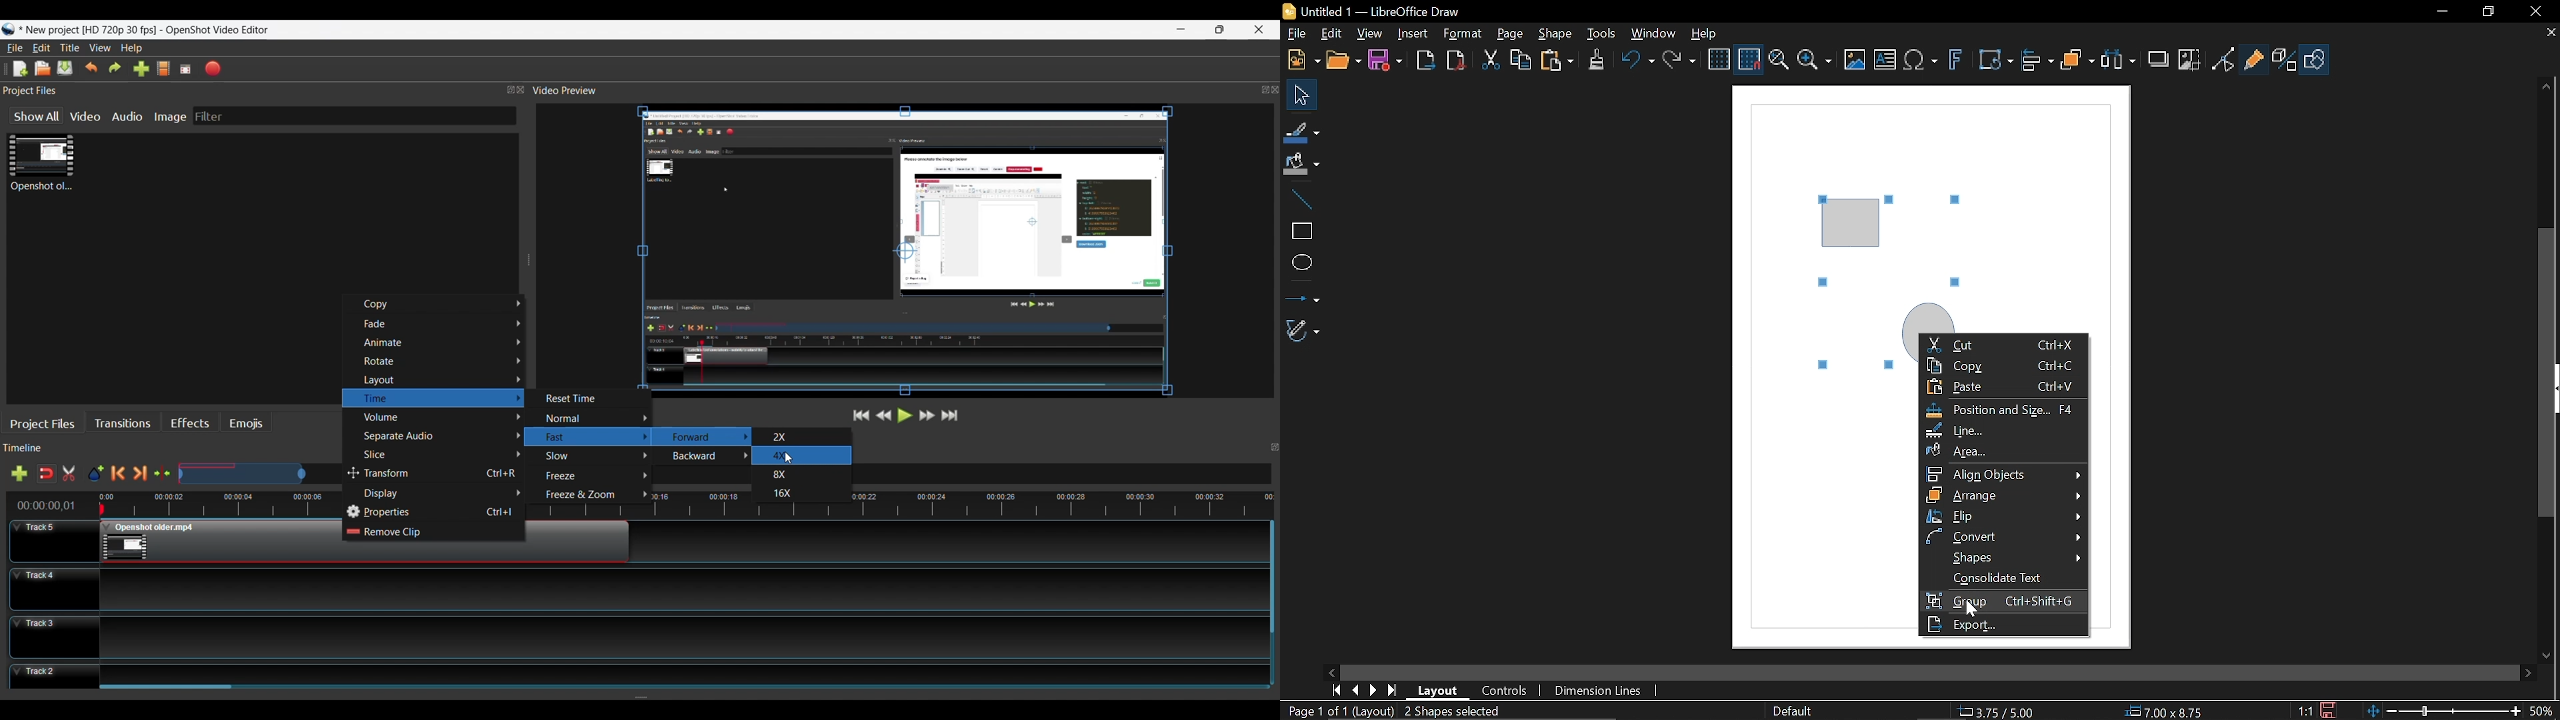 This screenshot has height=728, width=2576. I want to click on Insert text, so click(1886, 60).